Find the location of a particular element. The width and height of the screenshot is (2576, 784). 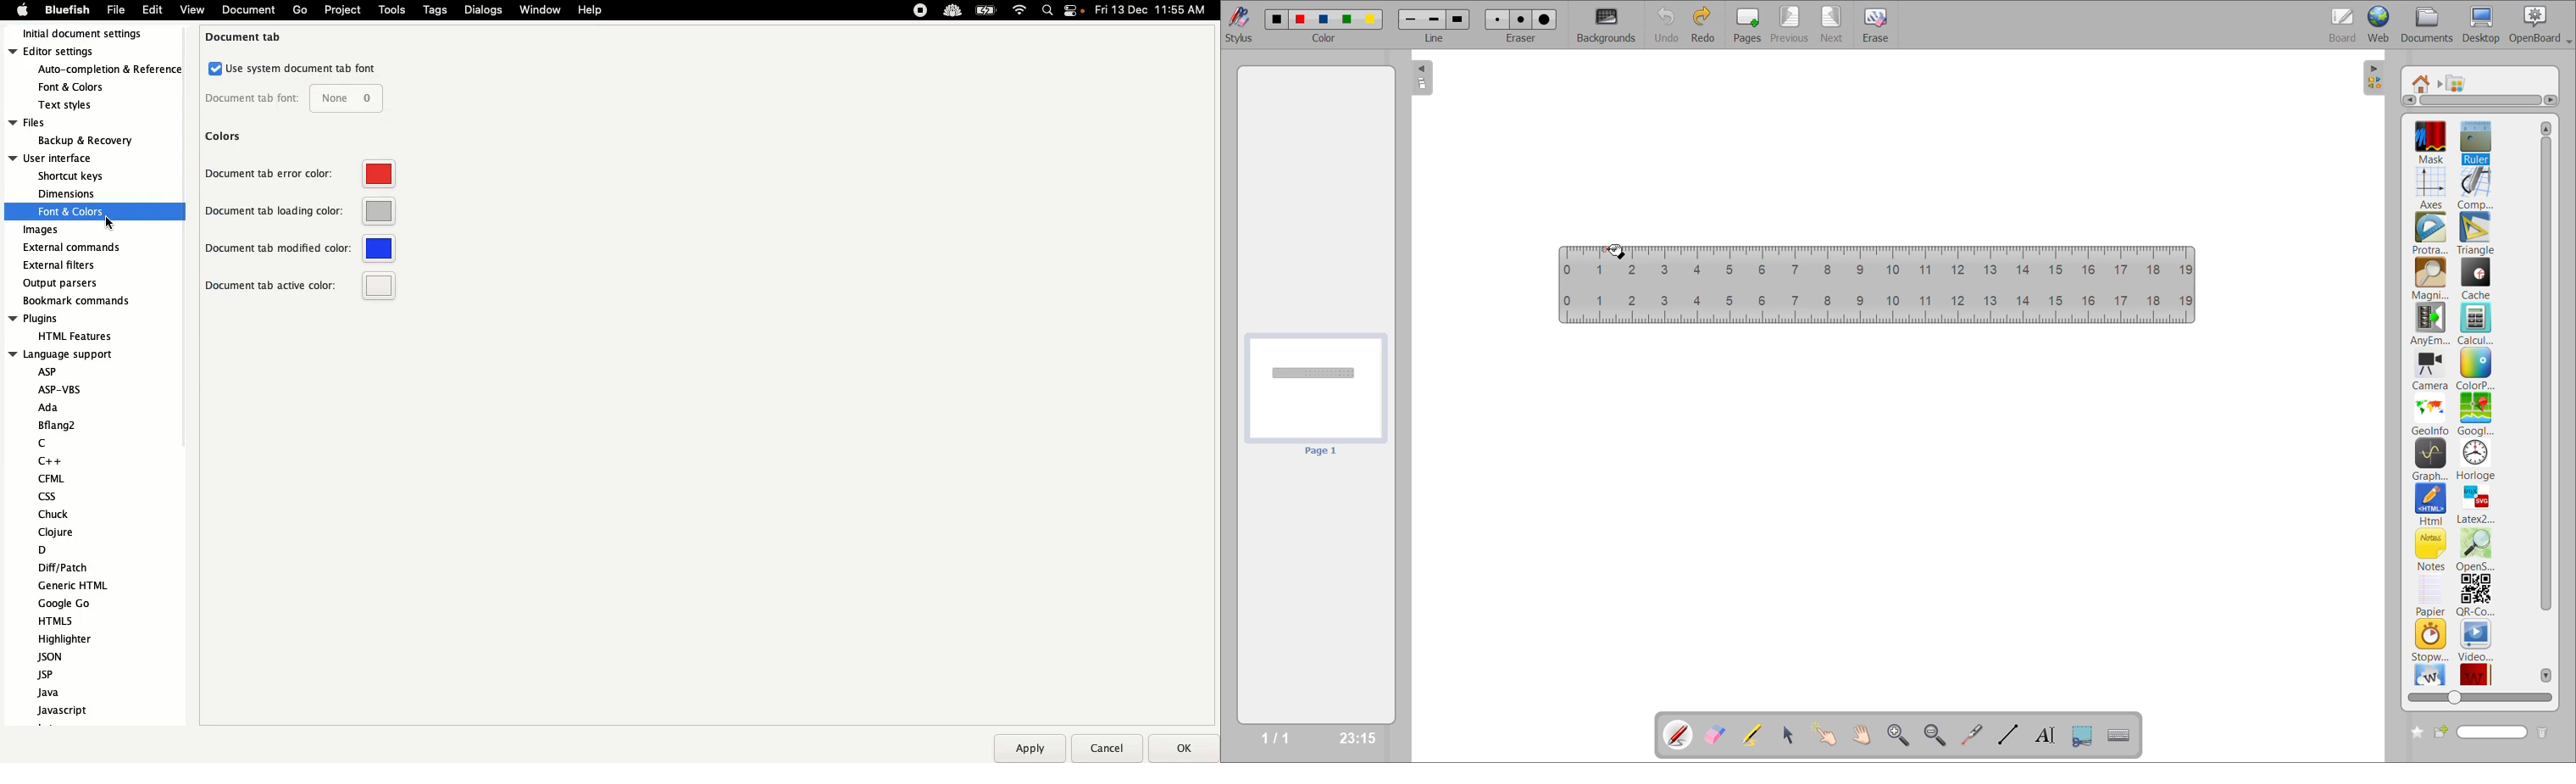

geoinfo is located at coordinates (2431, 414).